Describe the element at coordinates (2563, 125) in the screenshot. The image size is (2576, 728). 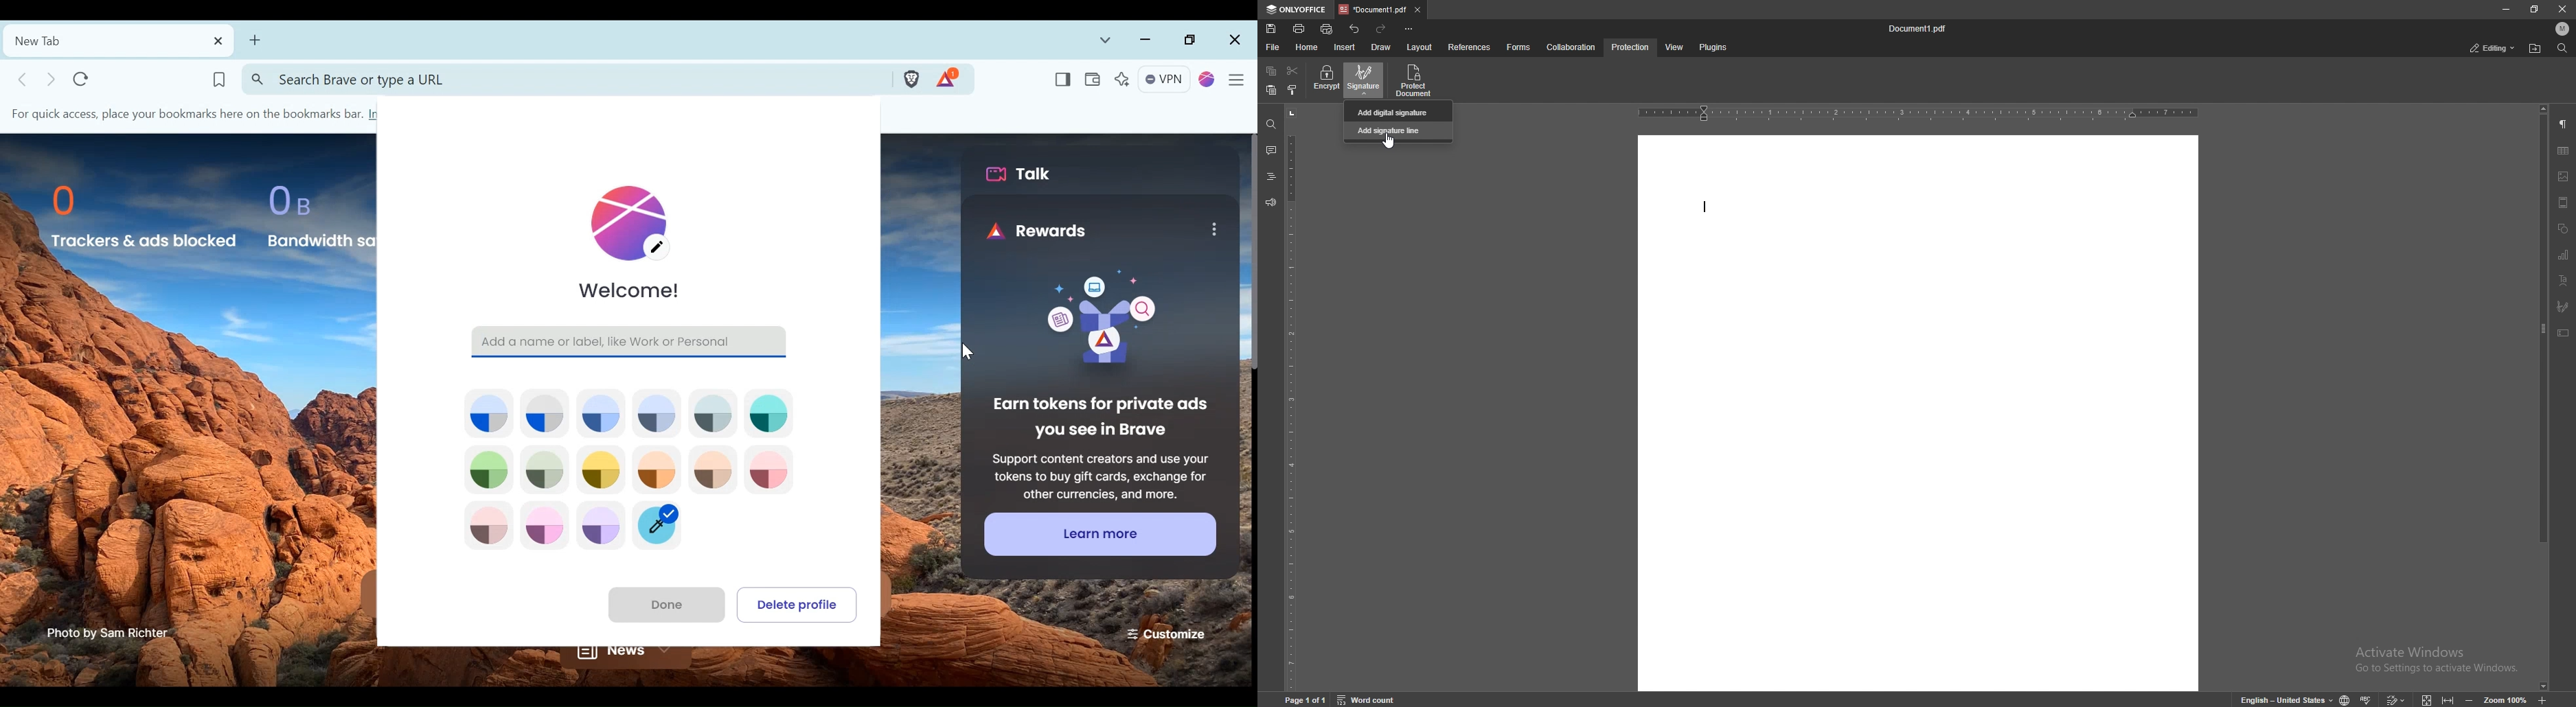
I see `paragraph` at that location.